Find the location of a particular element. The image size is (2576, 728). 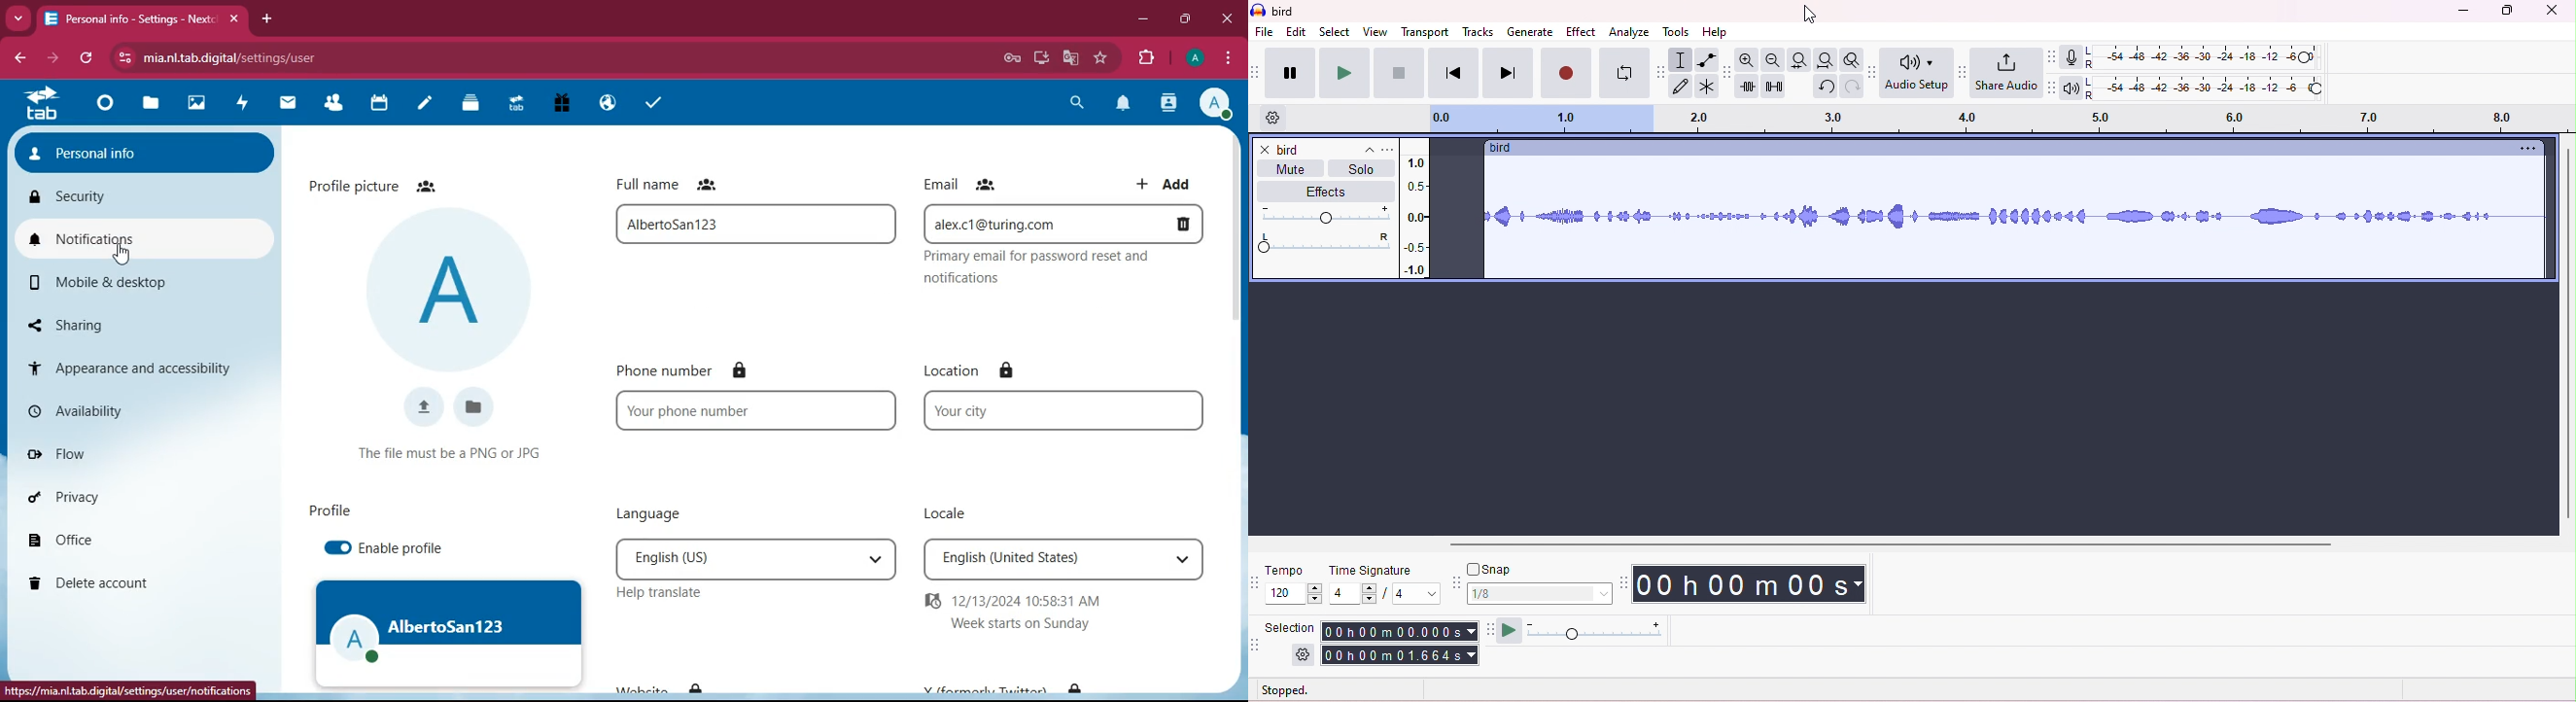

edit is located at coordinates (1297, 32).